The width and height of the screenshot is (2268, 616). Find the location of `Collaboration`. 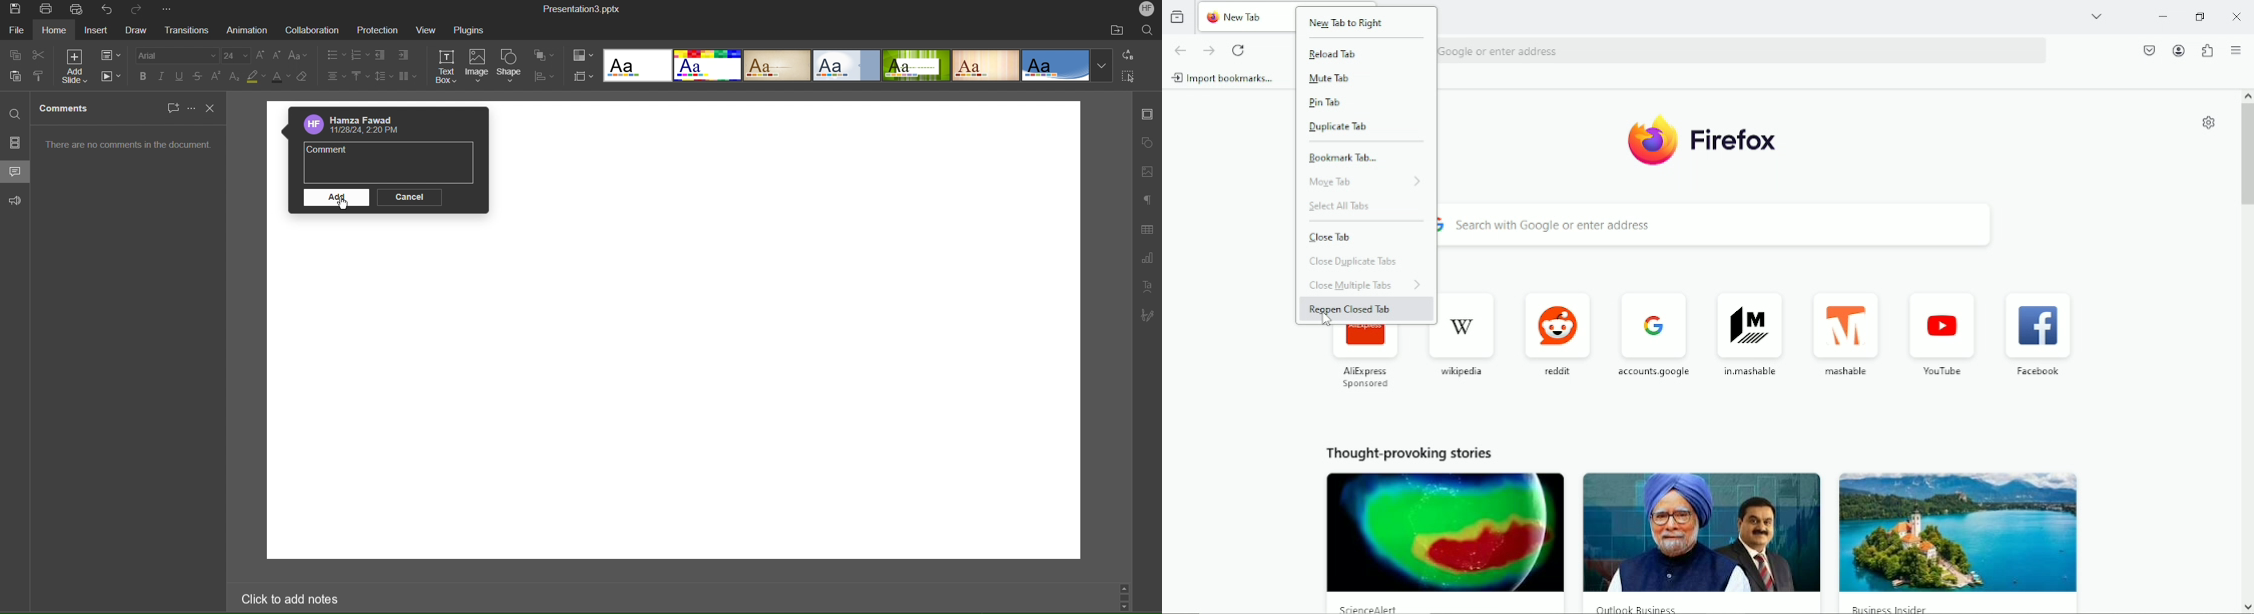

Collaboration is located at coordinates (312, 31).